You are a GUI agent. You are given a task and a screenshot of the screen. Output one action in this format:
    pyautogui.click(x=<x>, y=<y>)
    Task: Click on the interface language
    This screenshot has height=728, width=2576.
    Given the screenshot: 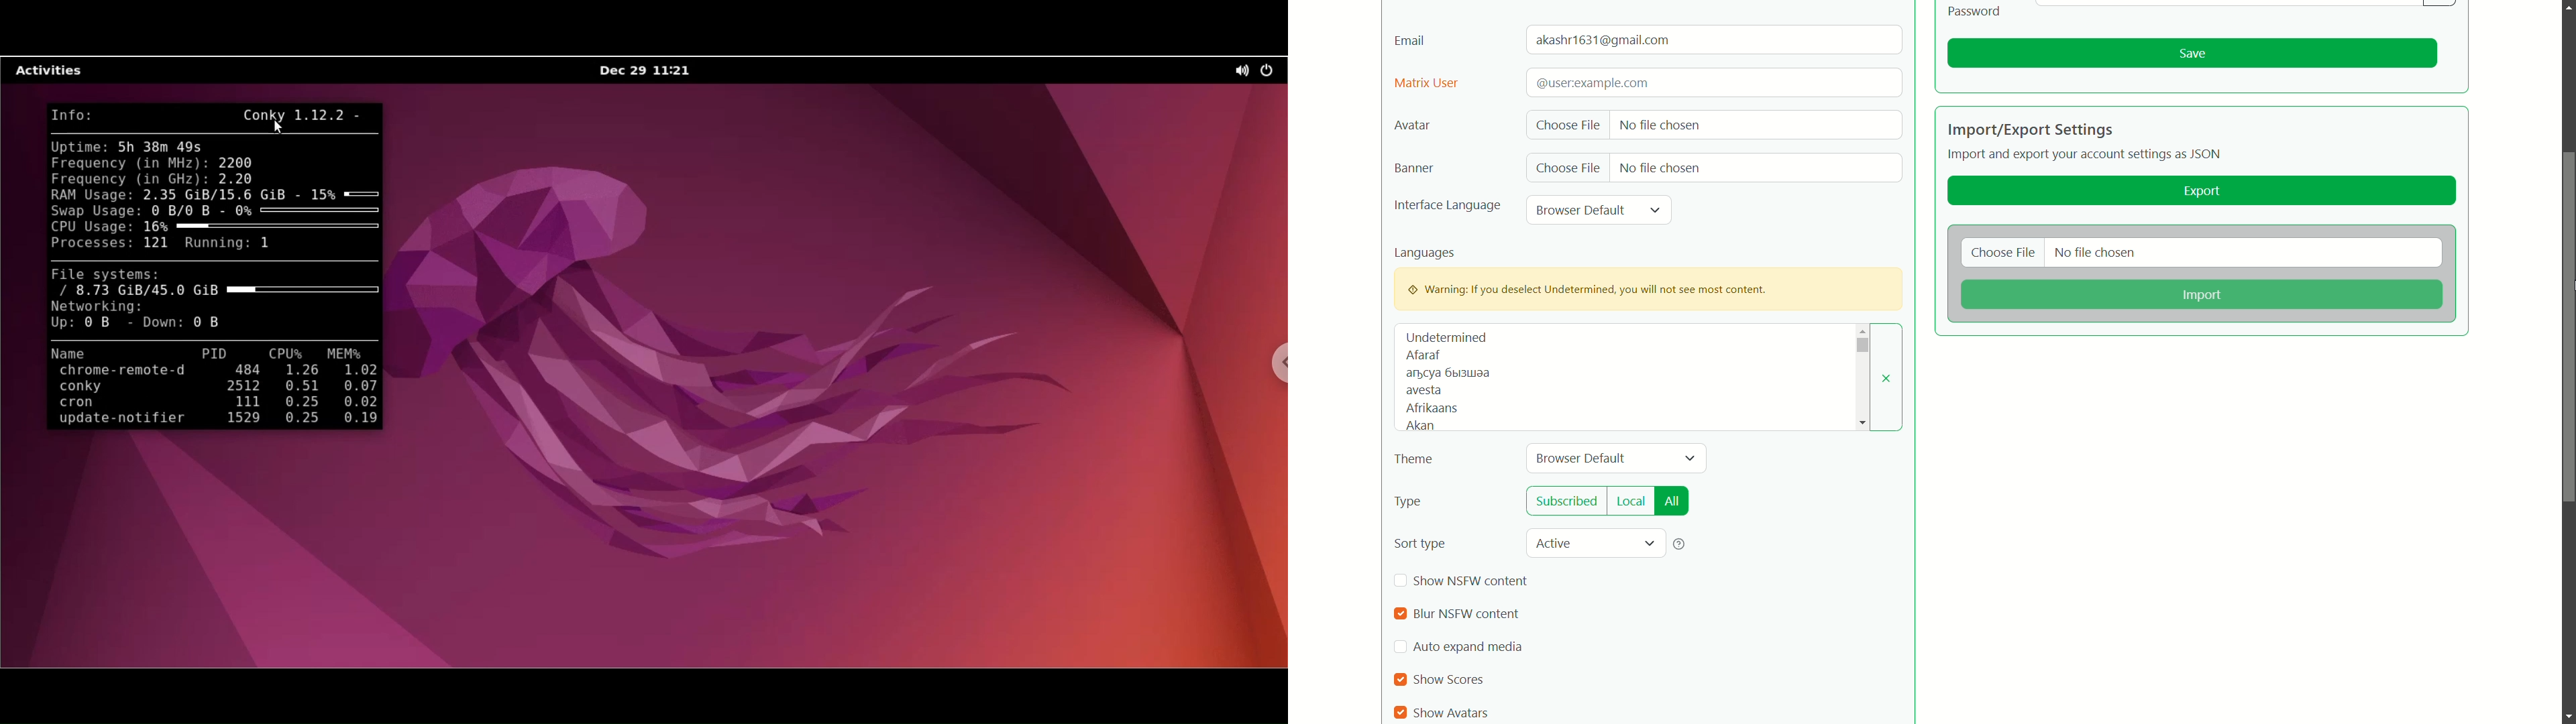 What is the action you would take?
    pyautogui.click(x=1448, y=206)
    